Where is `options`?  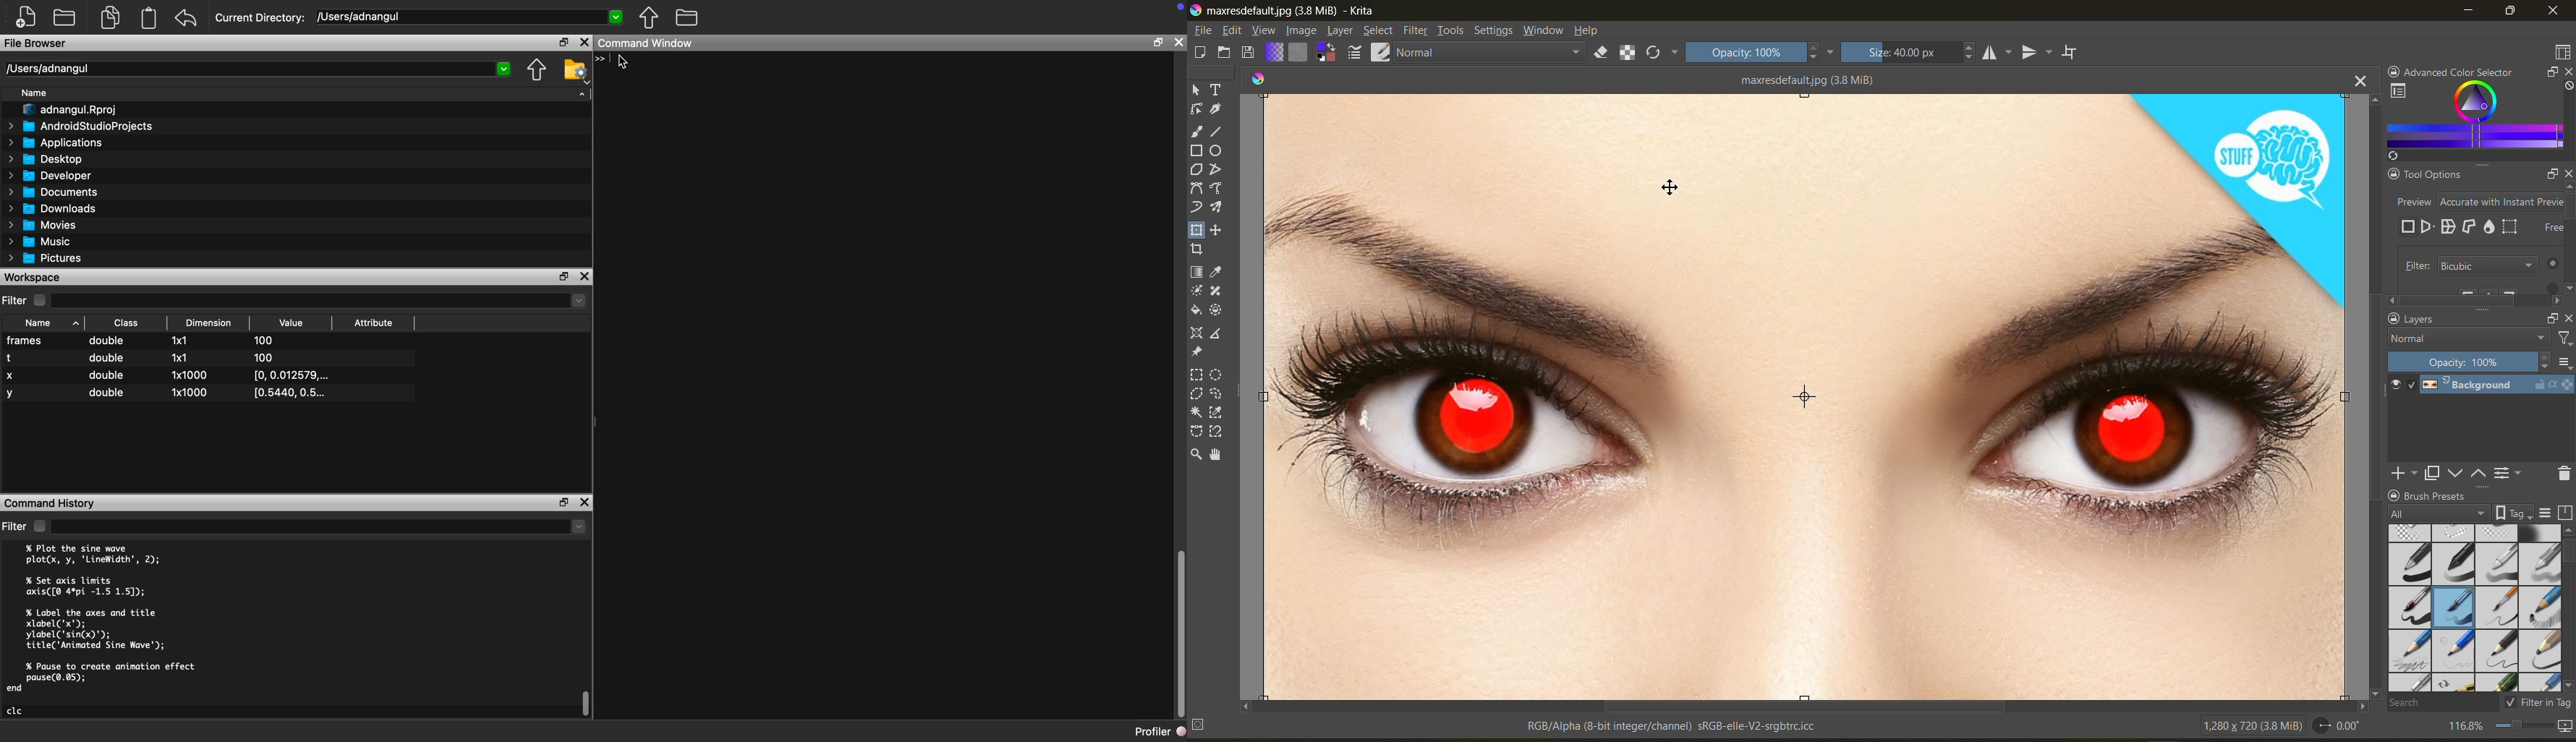
options is located at coordinates (2564, 362).